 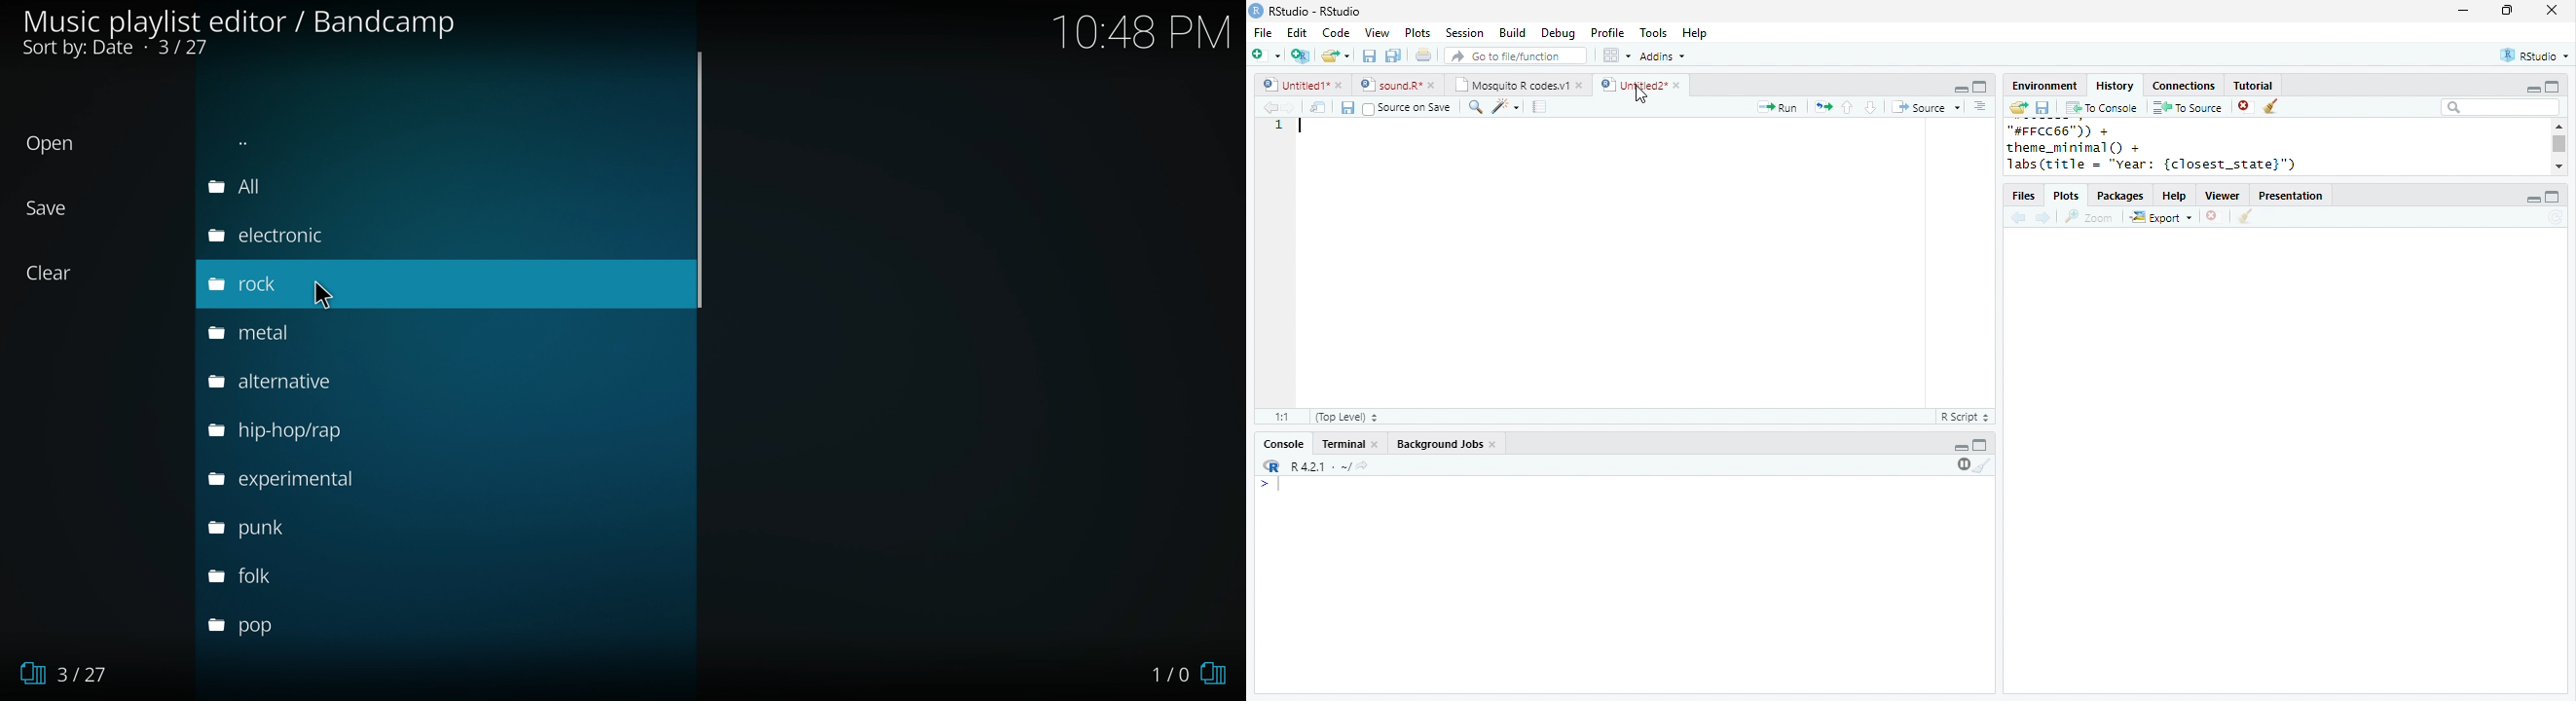 I want to click on open folder, so click(x=2019, y=107).